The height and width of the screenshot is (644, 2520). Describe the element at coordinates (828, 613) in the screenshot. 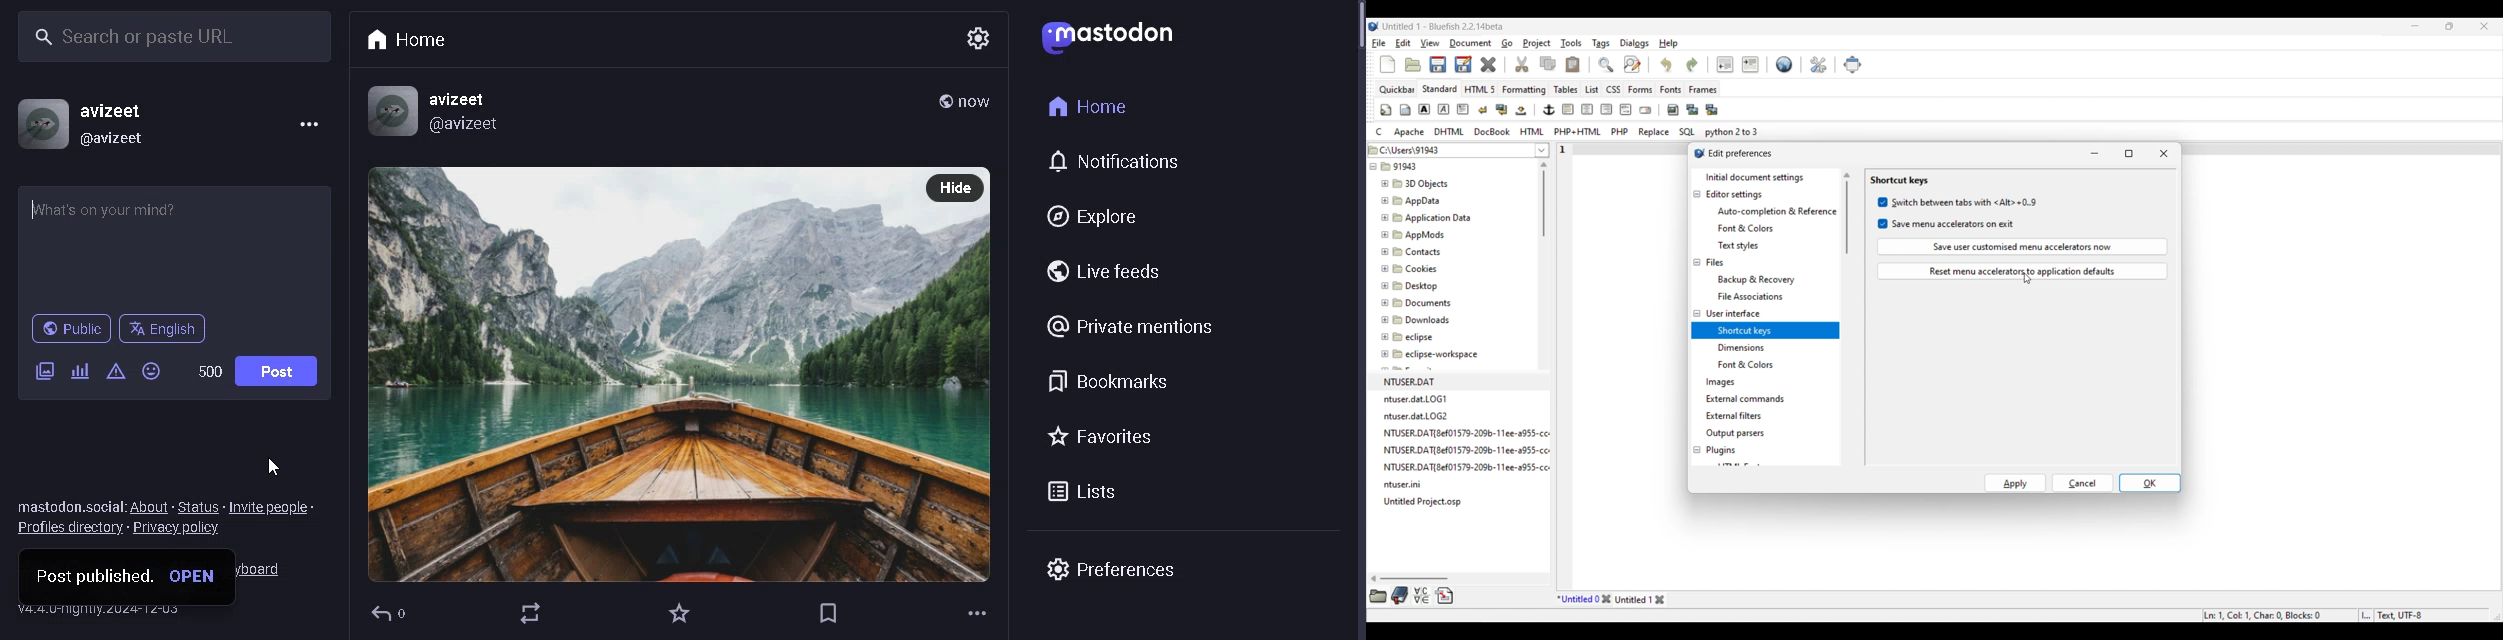

I see `bookmark` at that location.